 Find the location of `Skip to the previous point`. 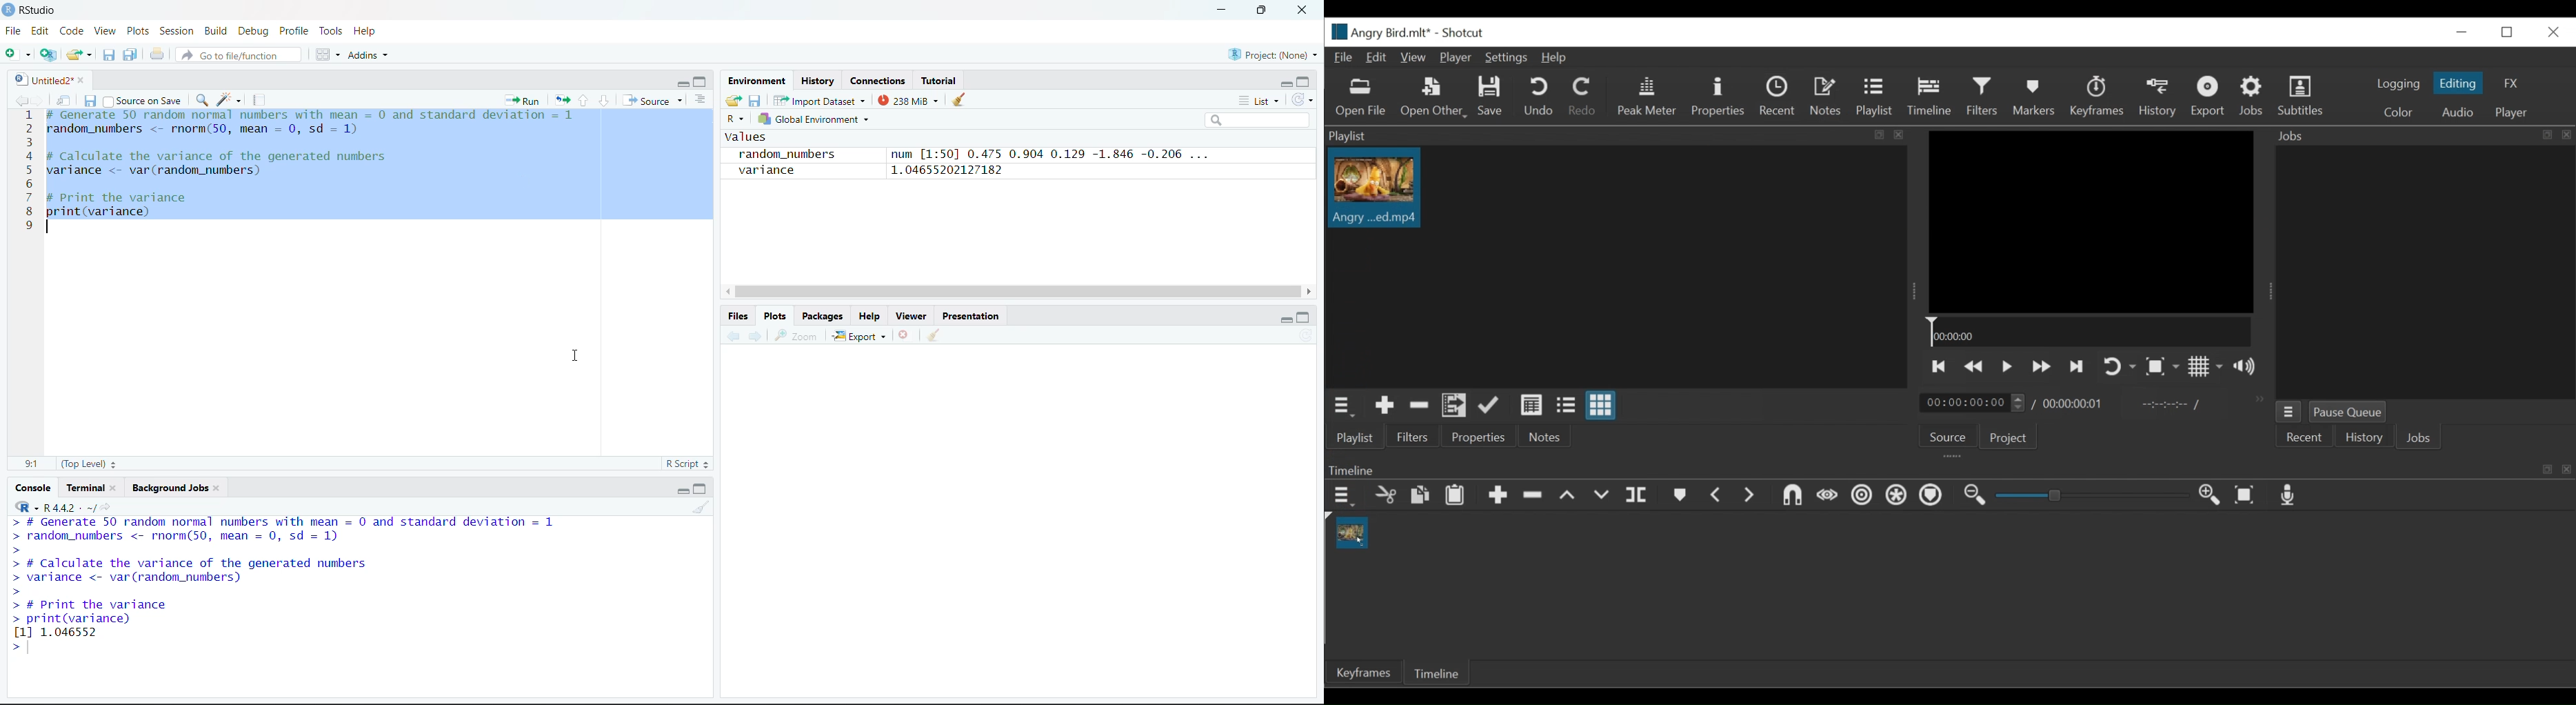

Skip to the previous point is located at coordinates (1939, 366).